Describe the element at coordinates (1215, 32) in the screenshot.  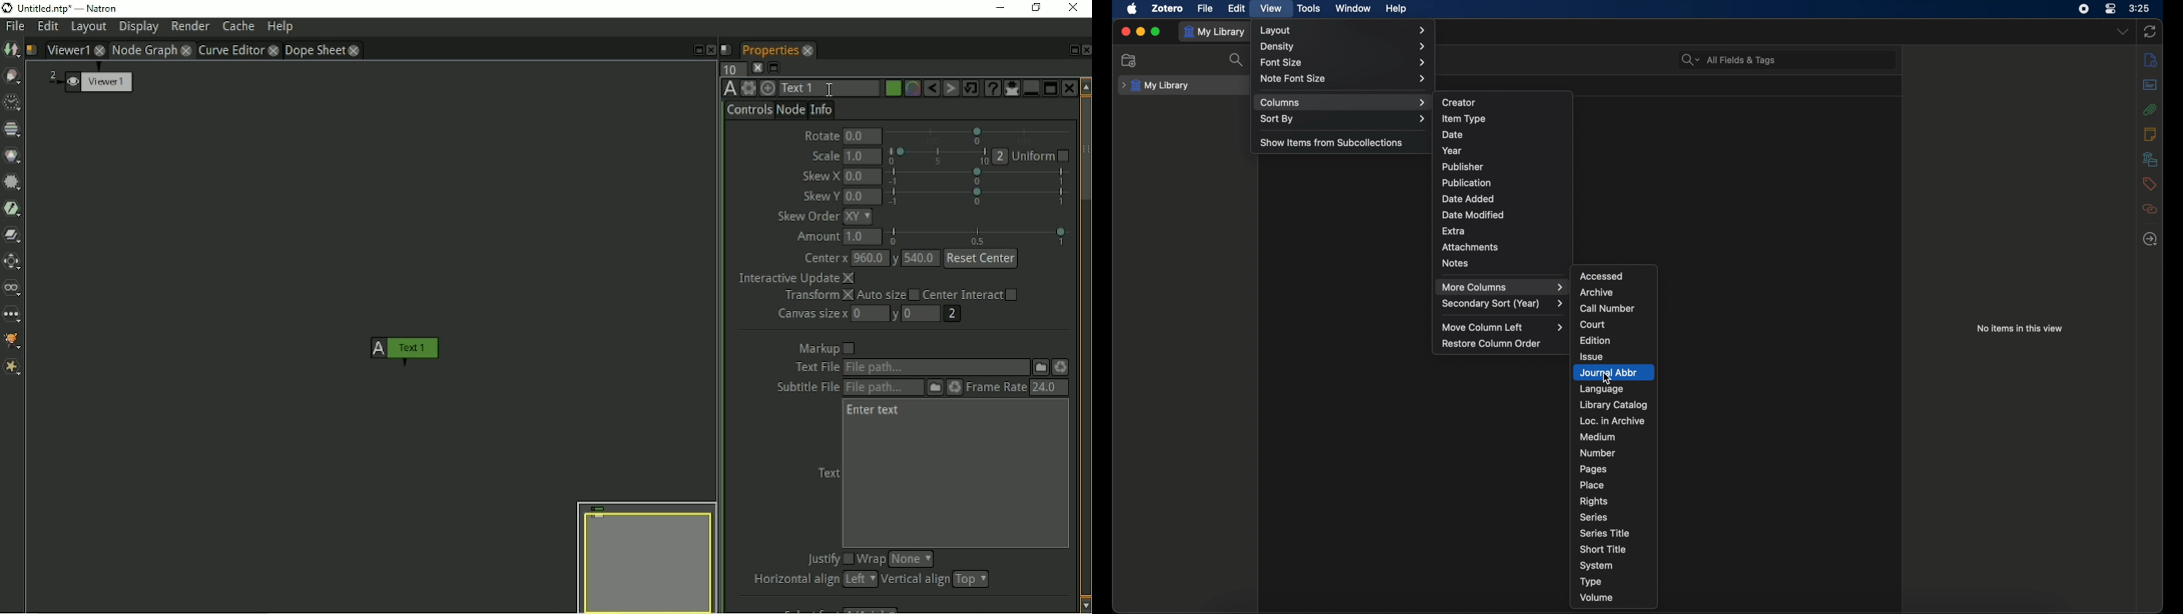
I see `my library` at that location.